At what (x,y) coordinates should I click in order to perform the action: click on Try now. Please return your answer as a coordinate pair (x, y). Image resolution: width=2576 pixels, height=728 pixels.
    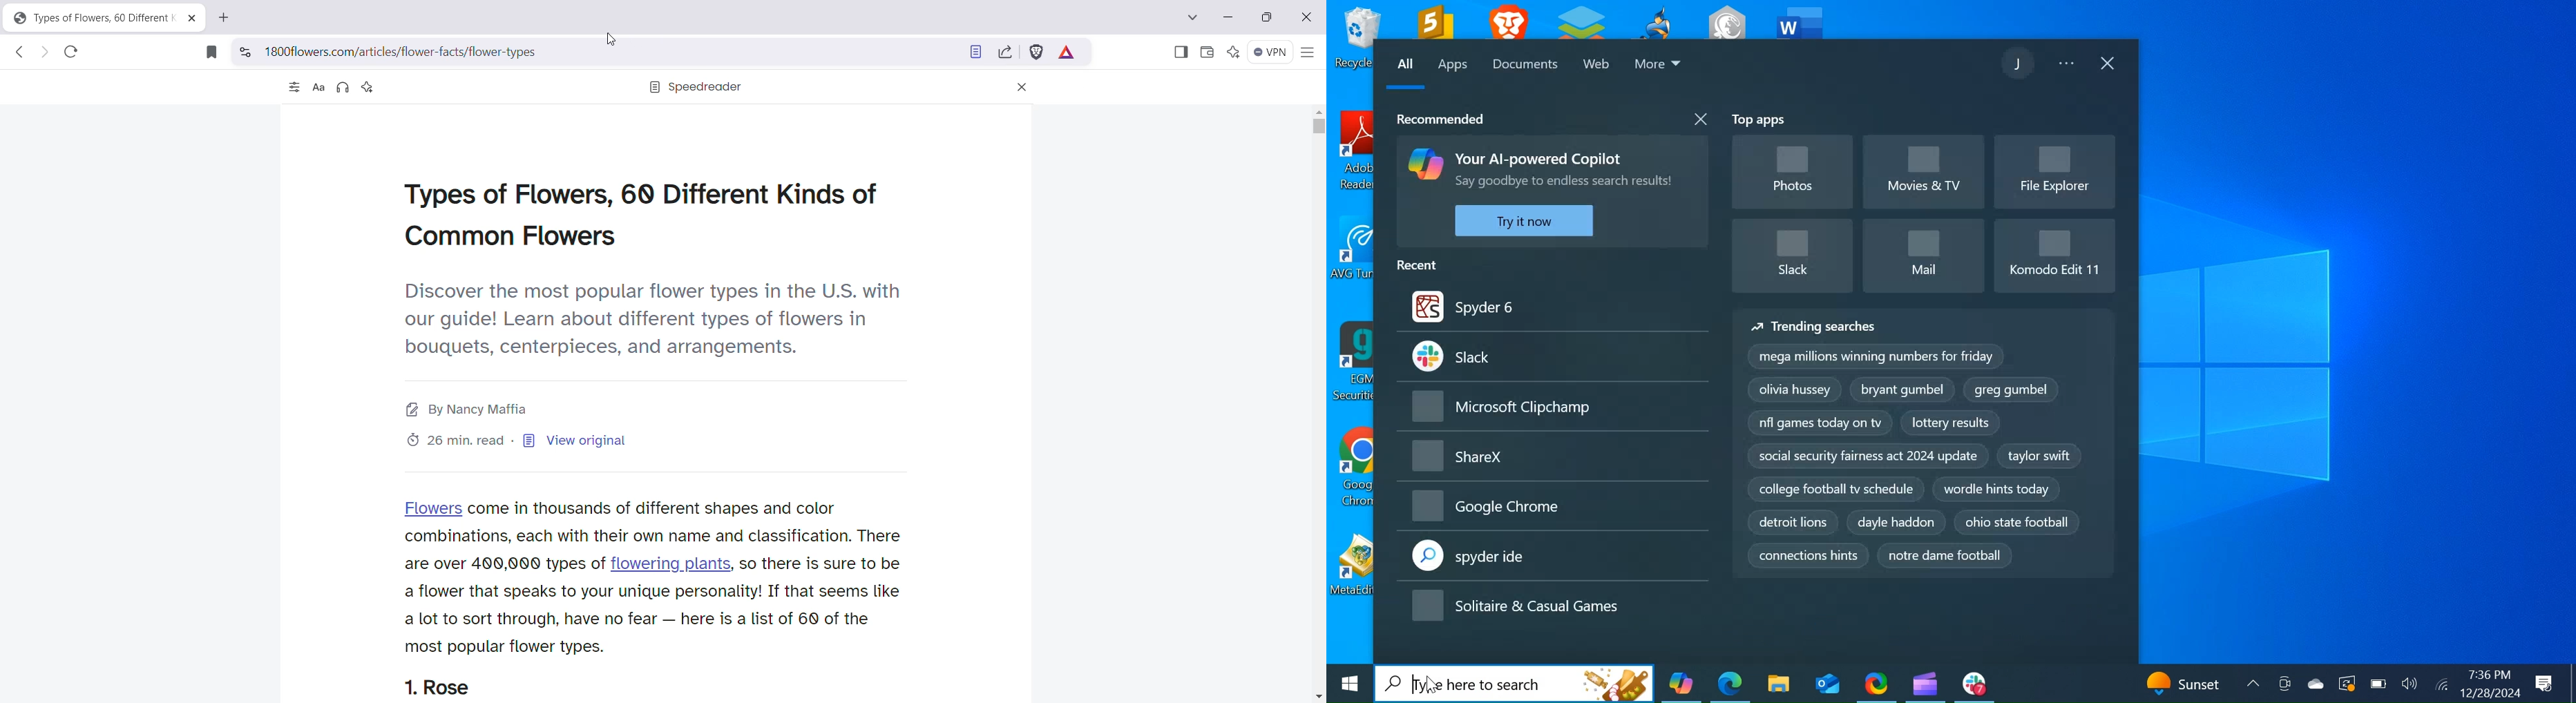
    Looking at the image, I should click on (1524, 221).